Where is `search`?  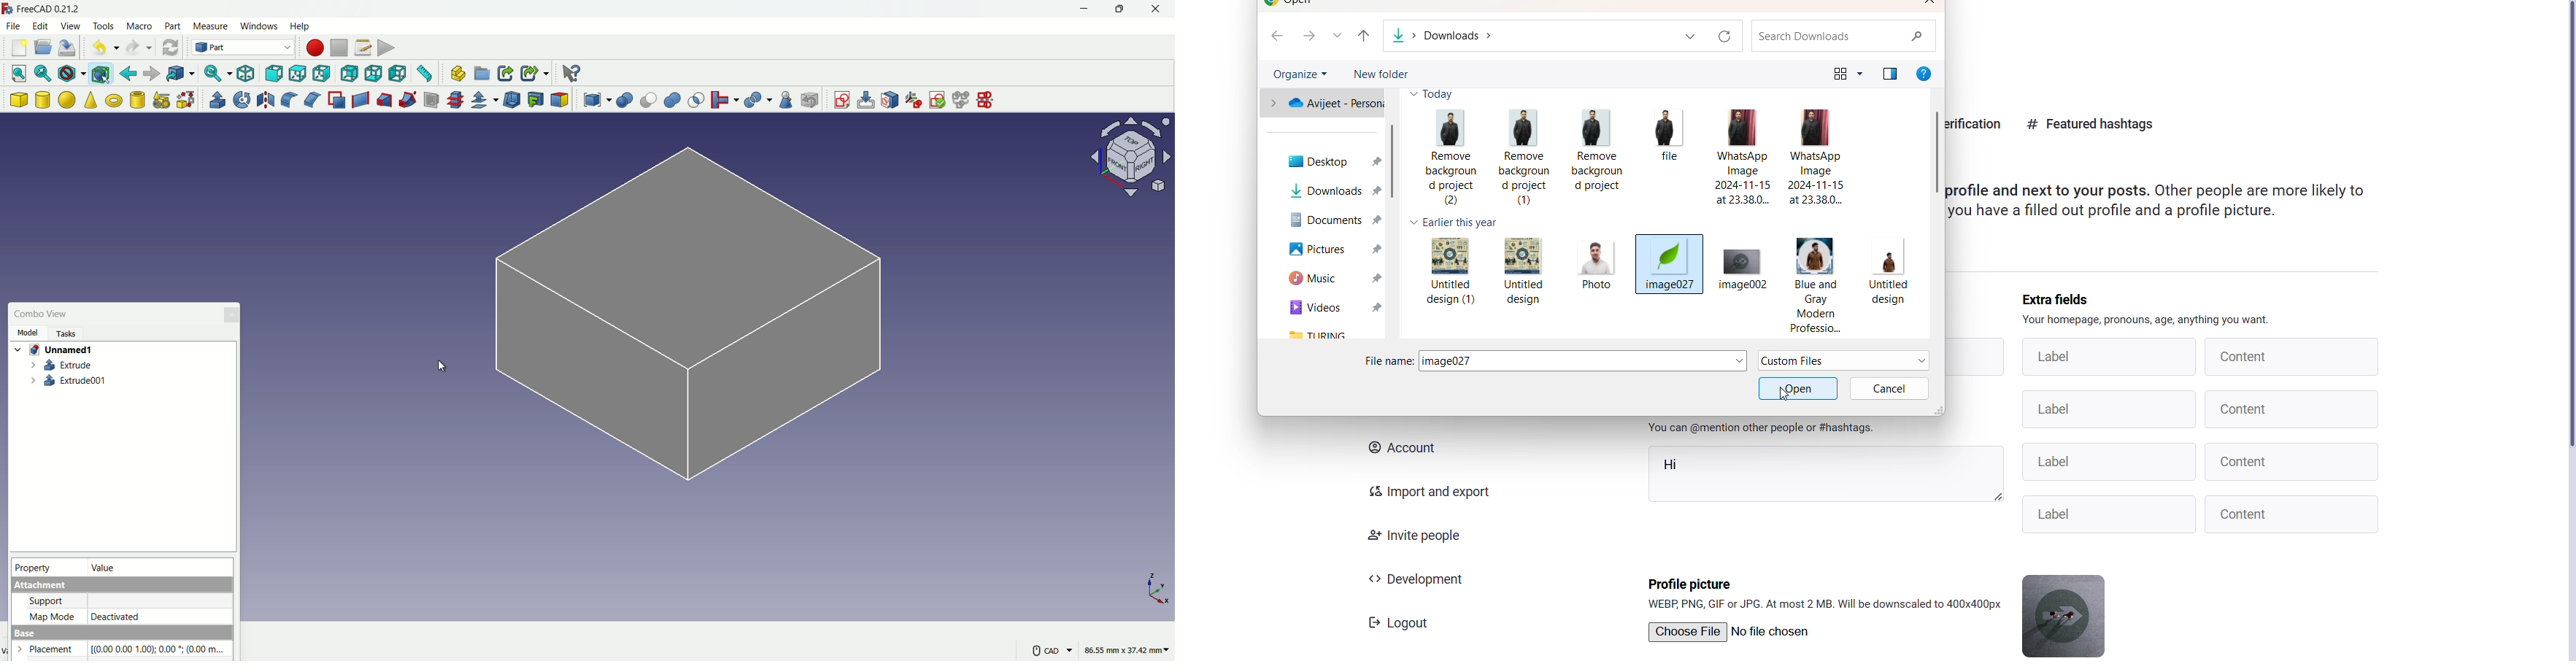
search is located at coordinates (1842, 36).